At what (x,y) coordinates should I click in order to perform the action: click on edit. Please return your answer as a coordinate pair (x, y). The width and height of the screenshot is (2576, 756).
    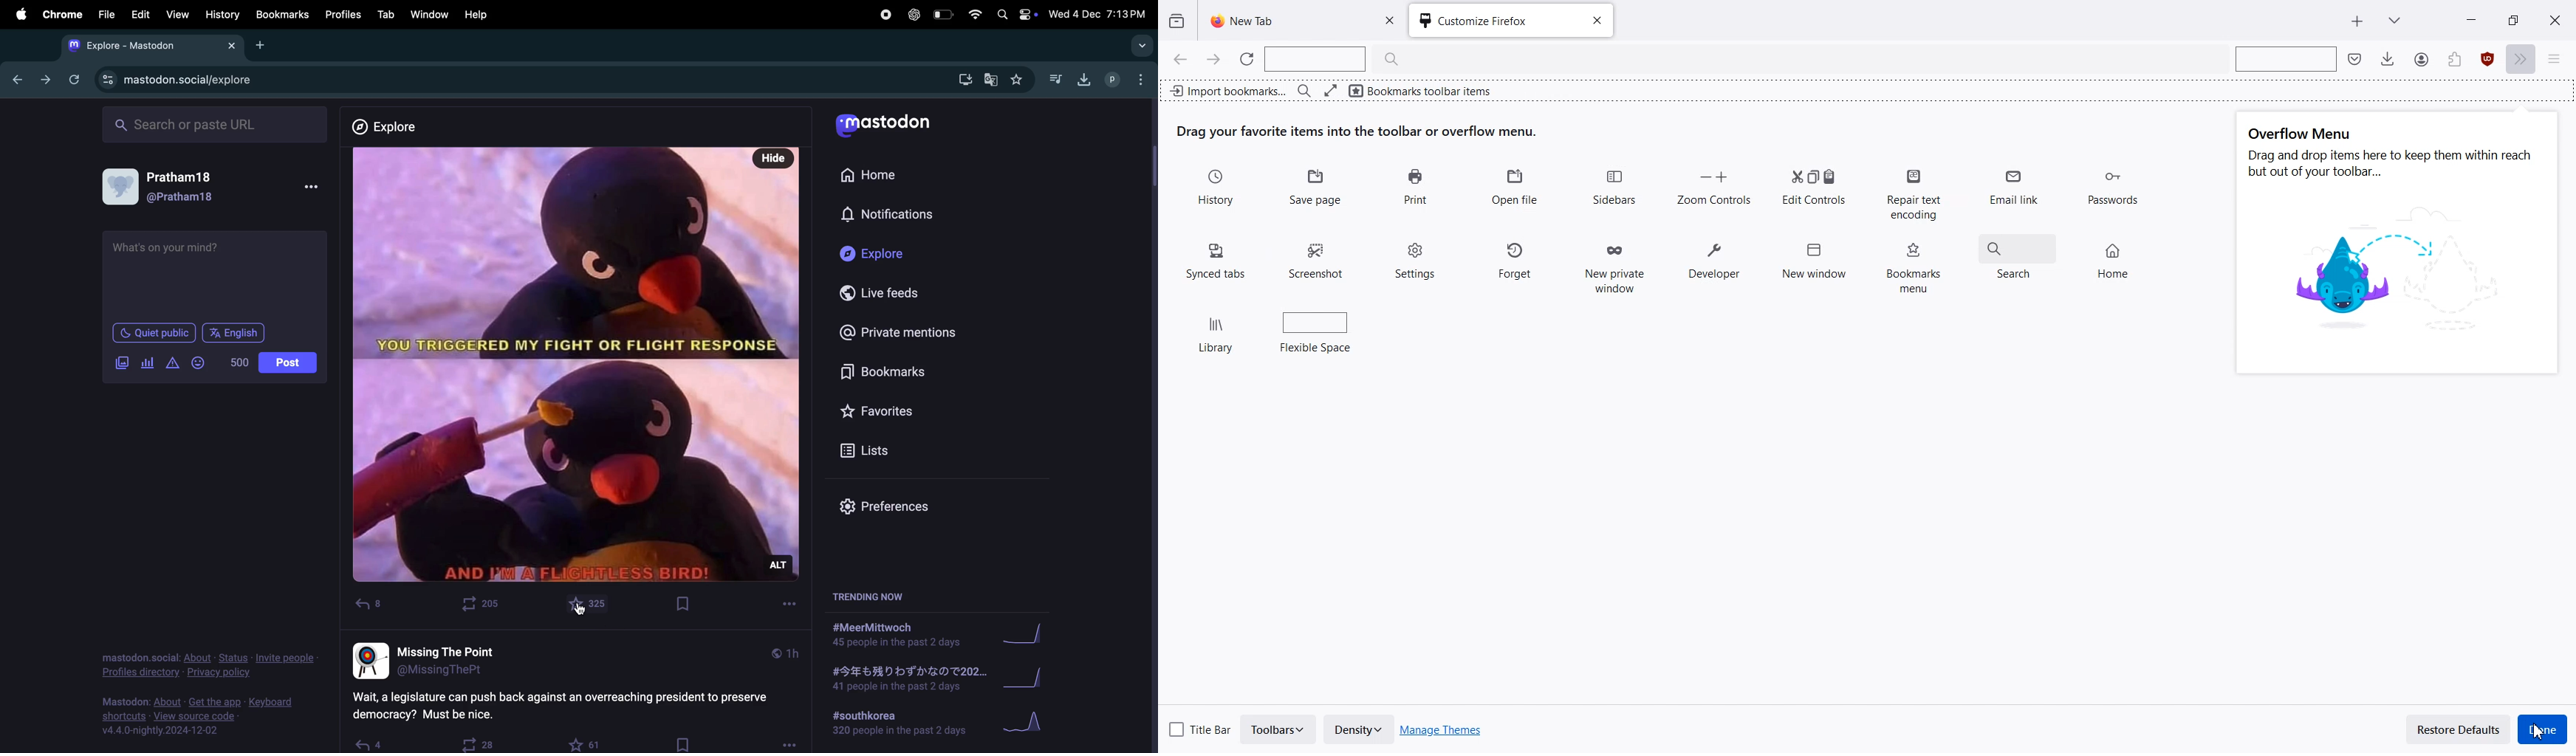
    Looking at the image, I should click on (141, 14).